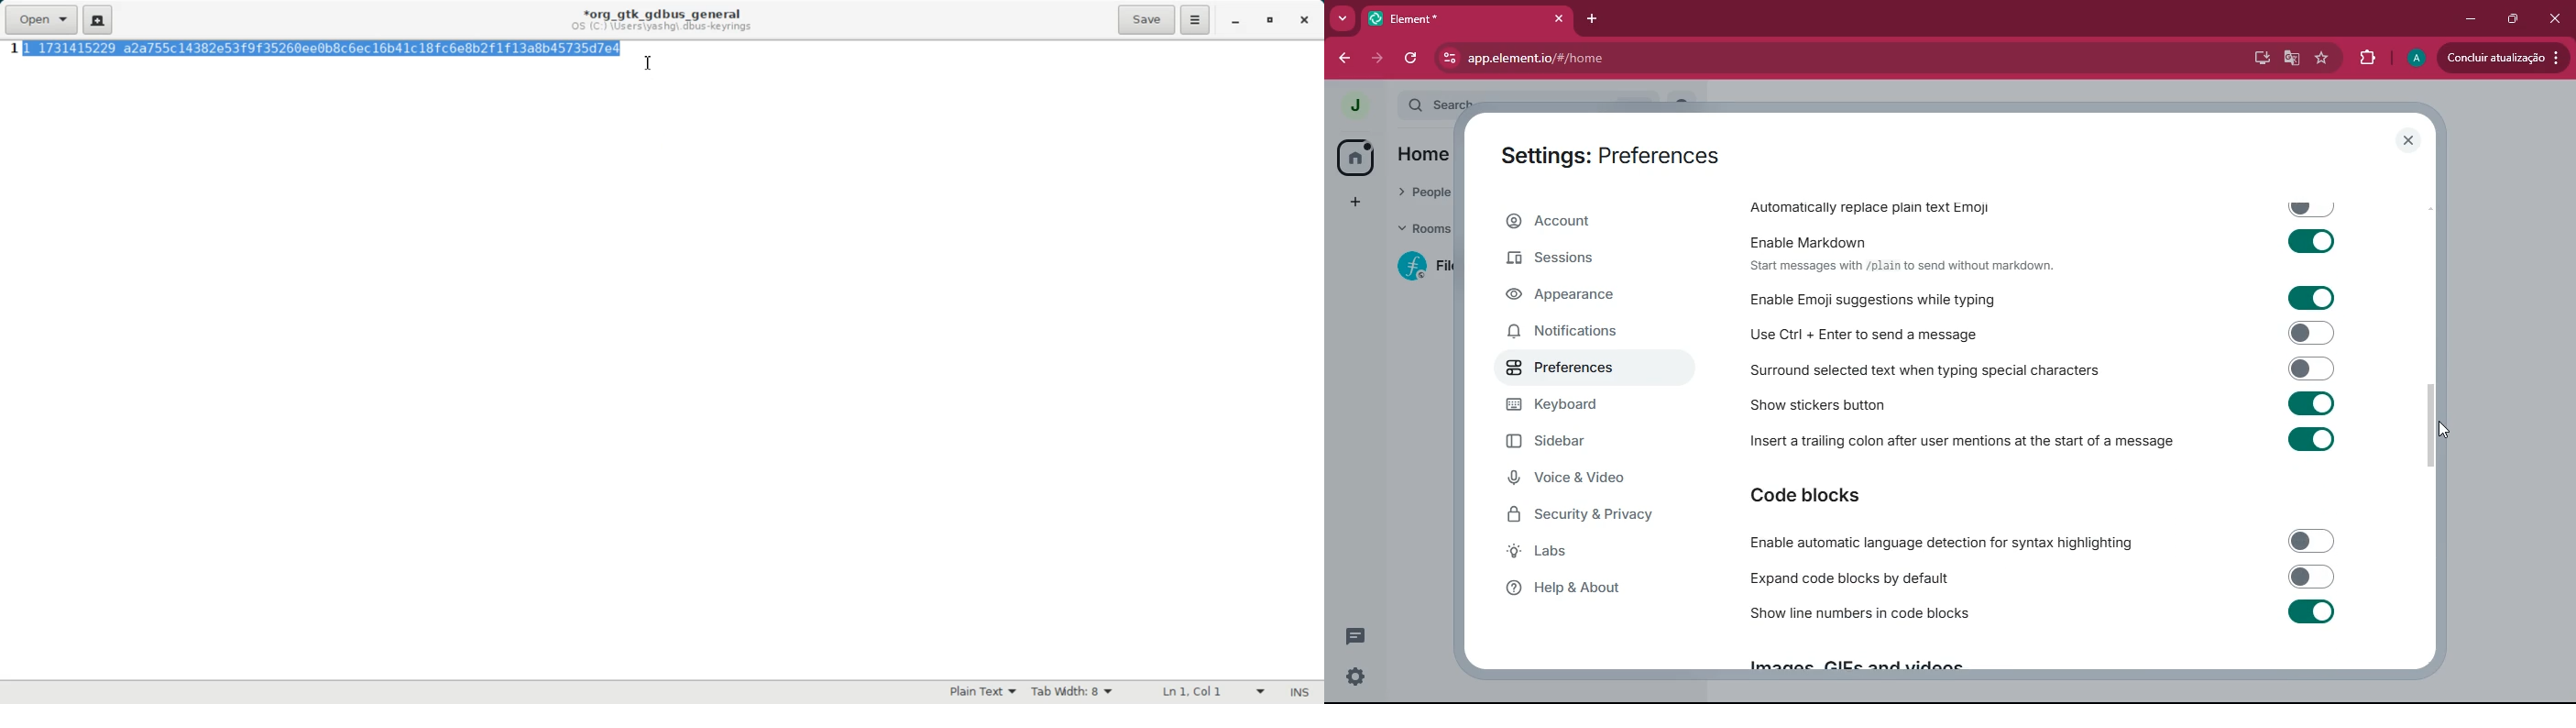 Image resolution: width=2576 pixels, height=728 pixels. Describe the element at coordinates (1466, 16) in the screenshot. I see `element` at that location.